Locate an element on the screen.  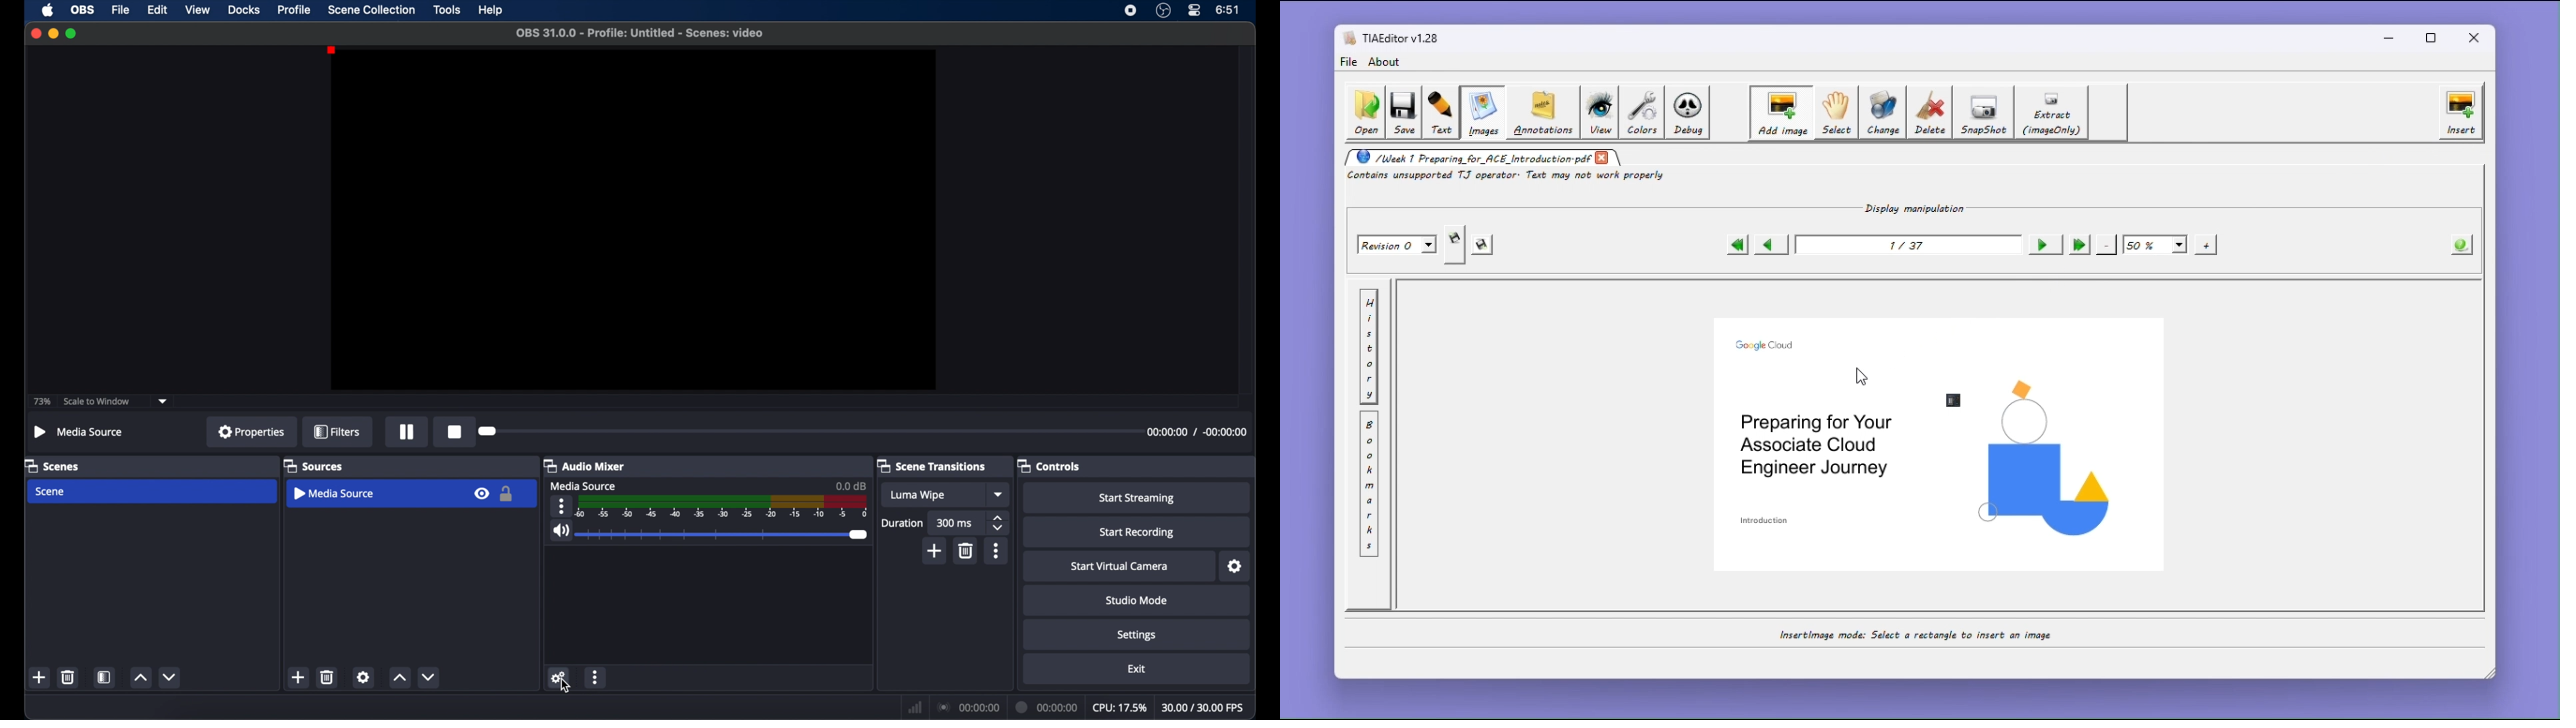
settings is located at coordinates (1235, 567).